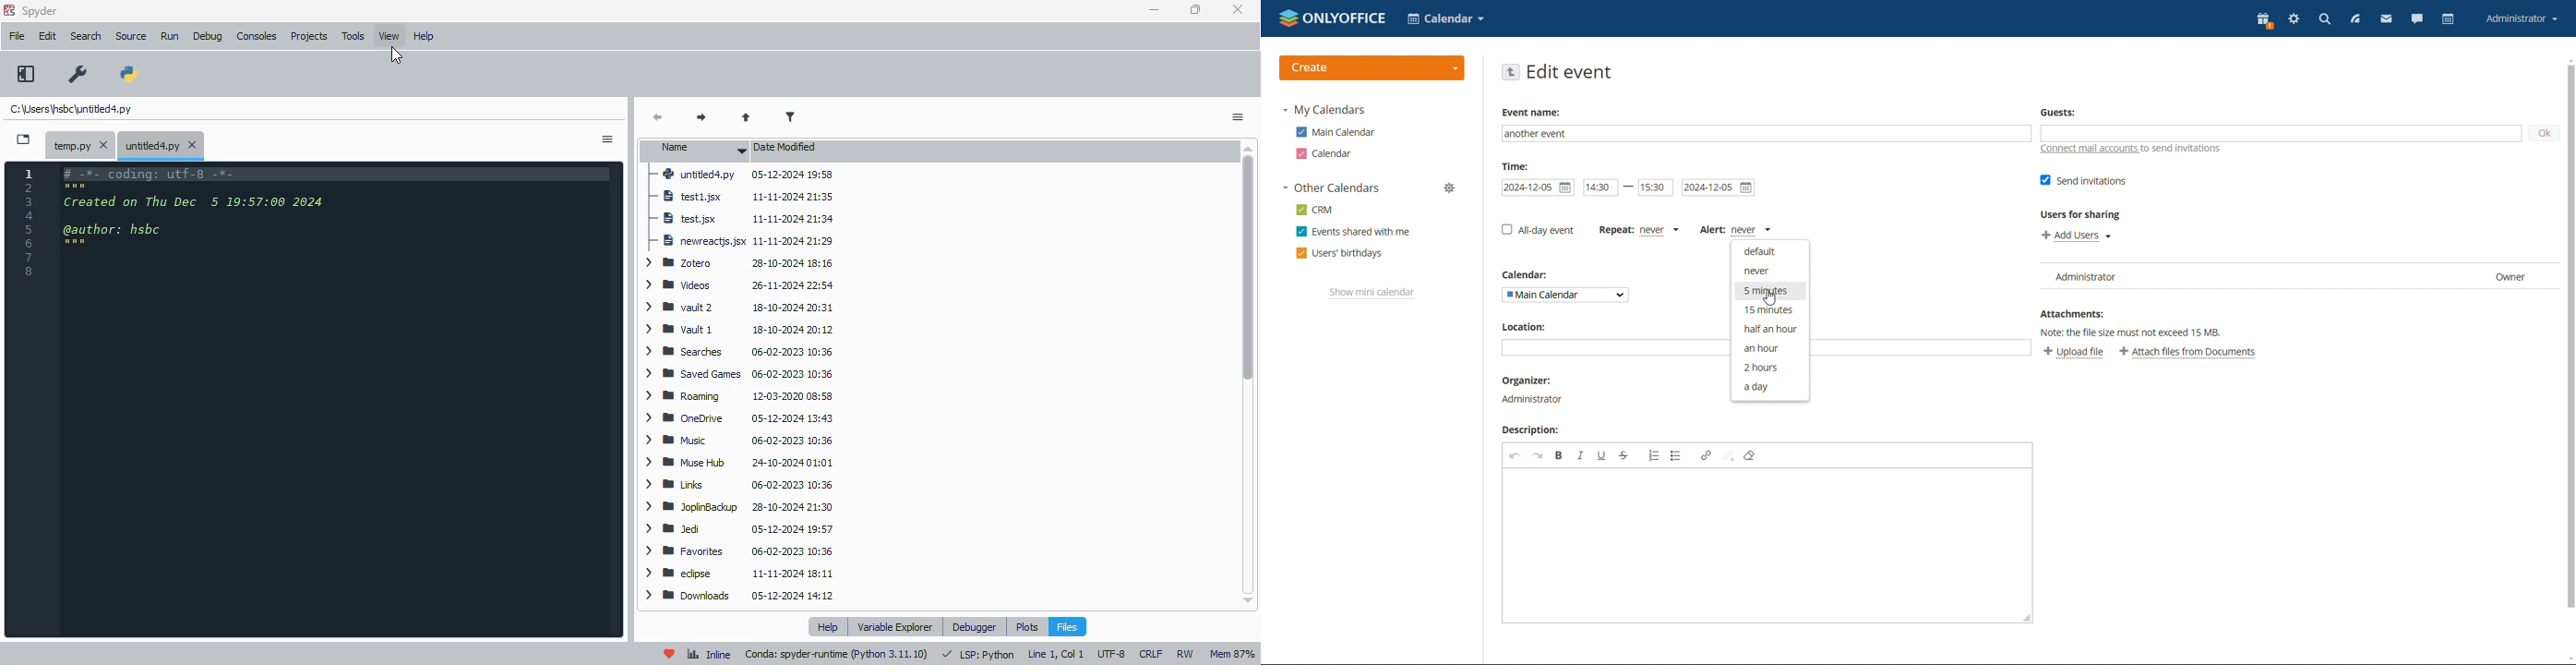 The height and width of the screenshot is (672, 2576). What do you see at coordinates (1056, 654) in the screenshot?
I see `line 1, col 1` at bounding box center [1056, 654].